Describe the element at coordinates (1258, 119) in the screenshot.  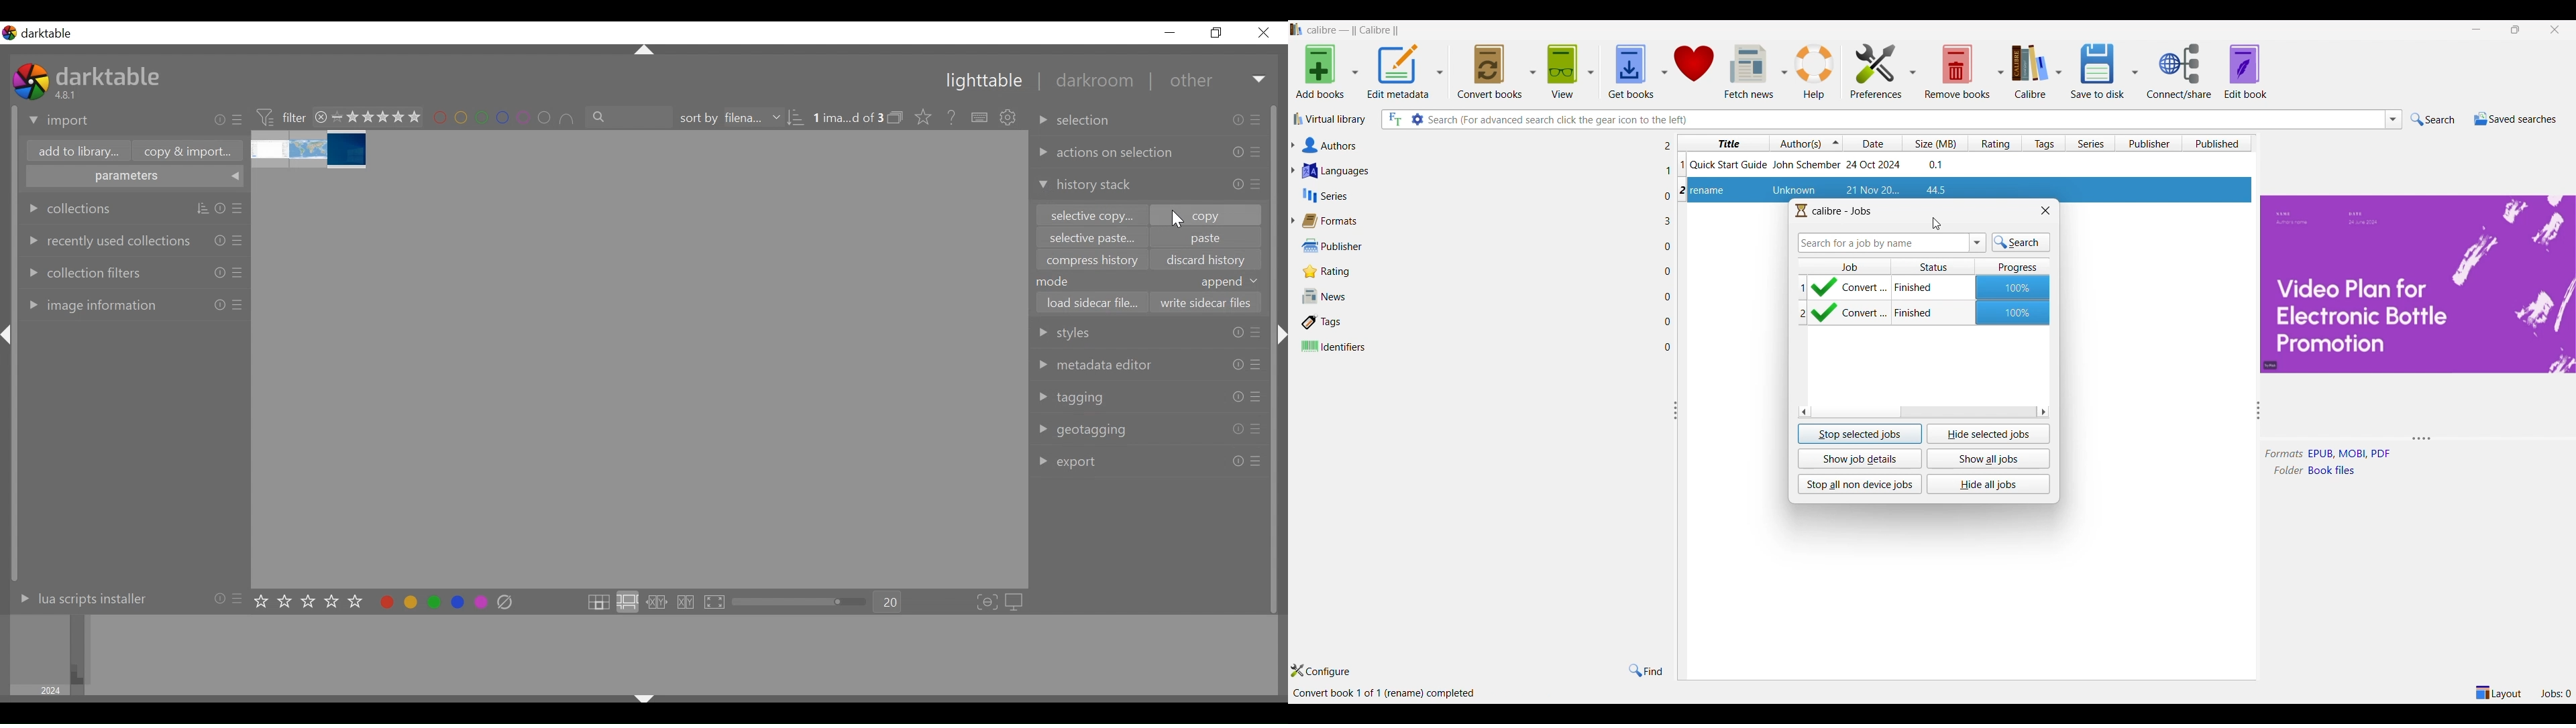
I see `presets` at that location.